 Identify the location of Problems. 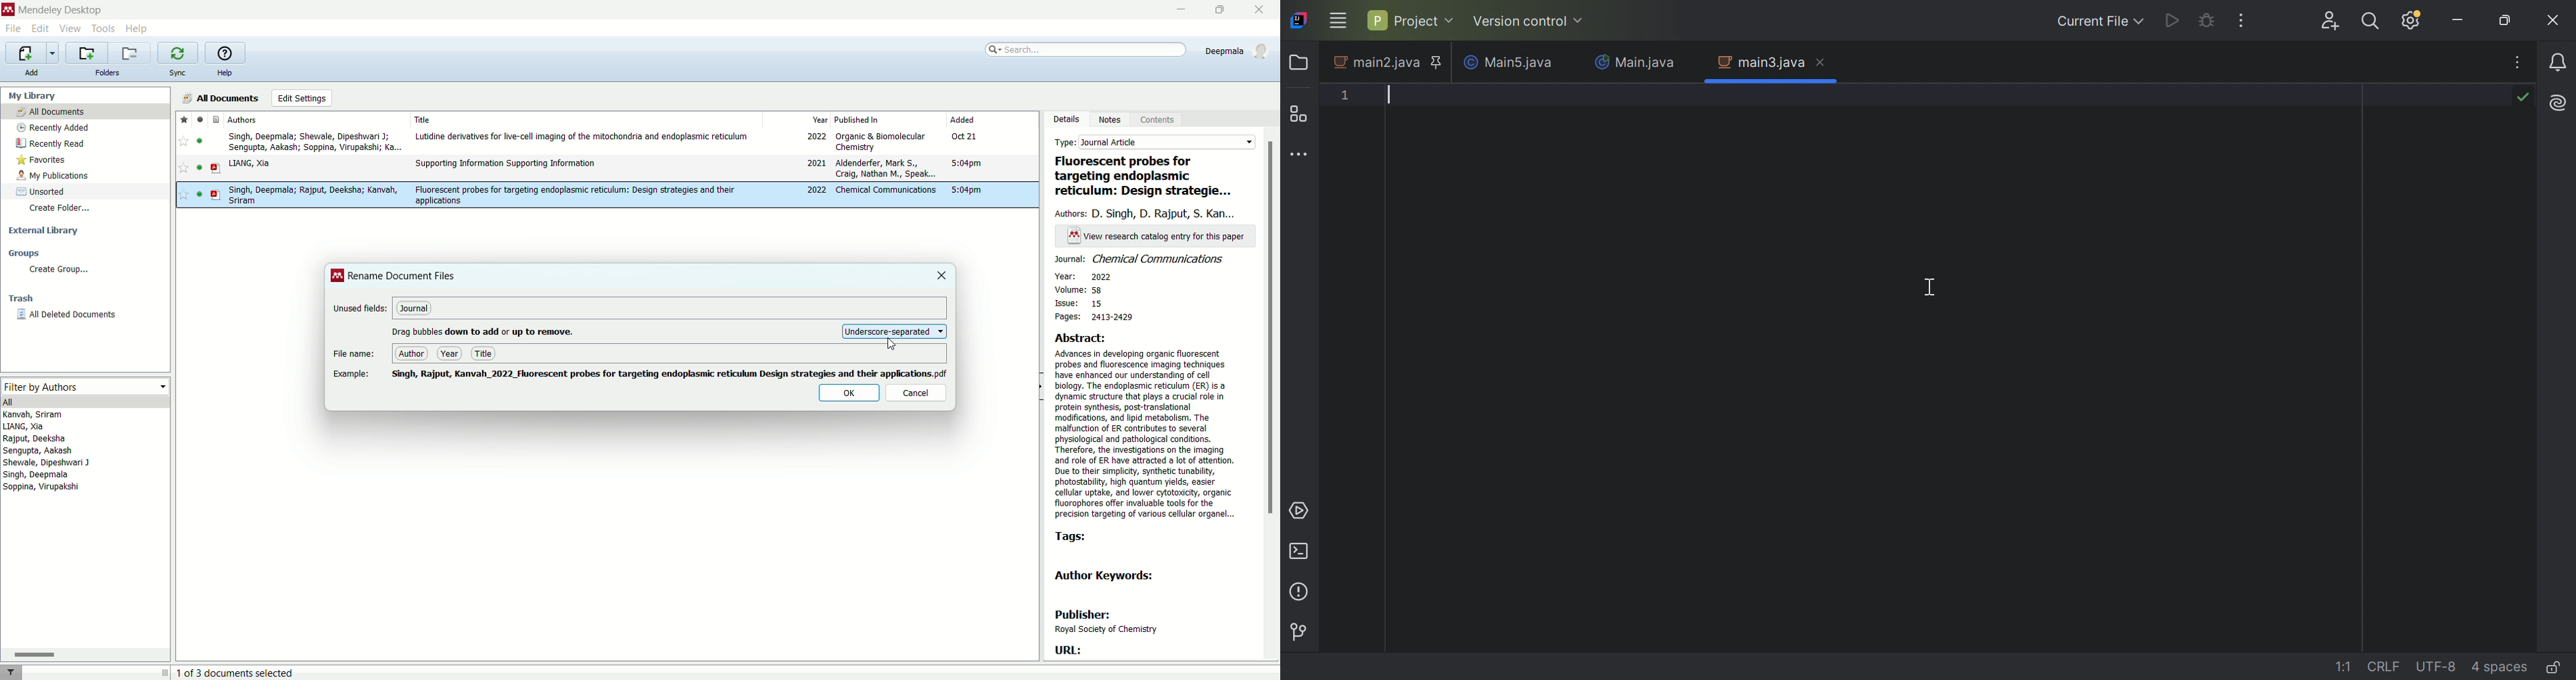
(1299, 591).